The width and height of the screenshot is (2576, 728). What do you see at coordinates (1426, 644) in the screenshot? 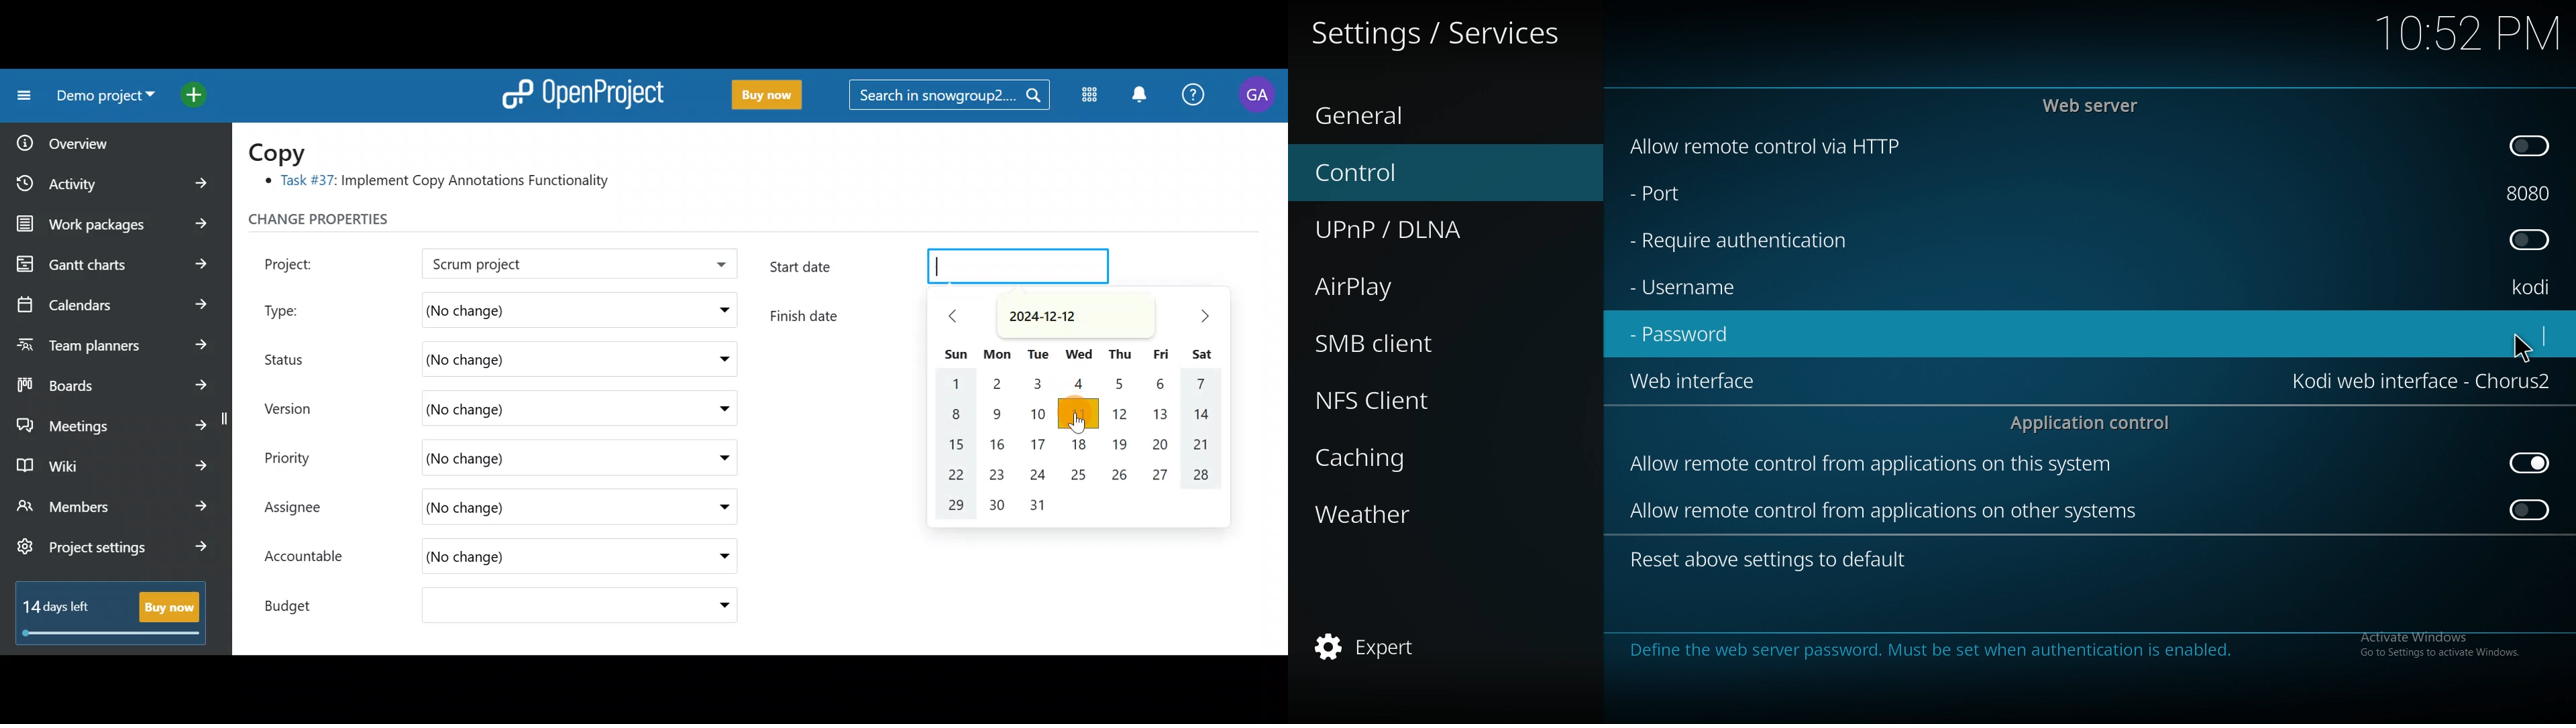
I see `expert` at bounding box center [1426, 644].